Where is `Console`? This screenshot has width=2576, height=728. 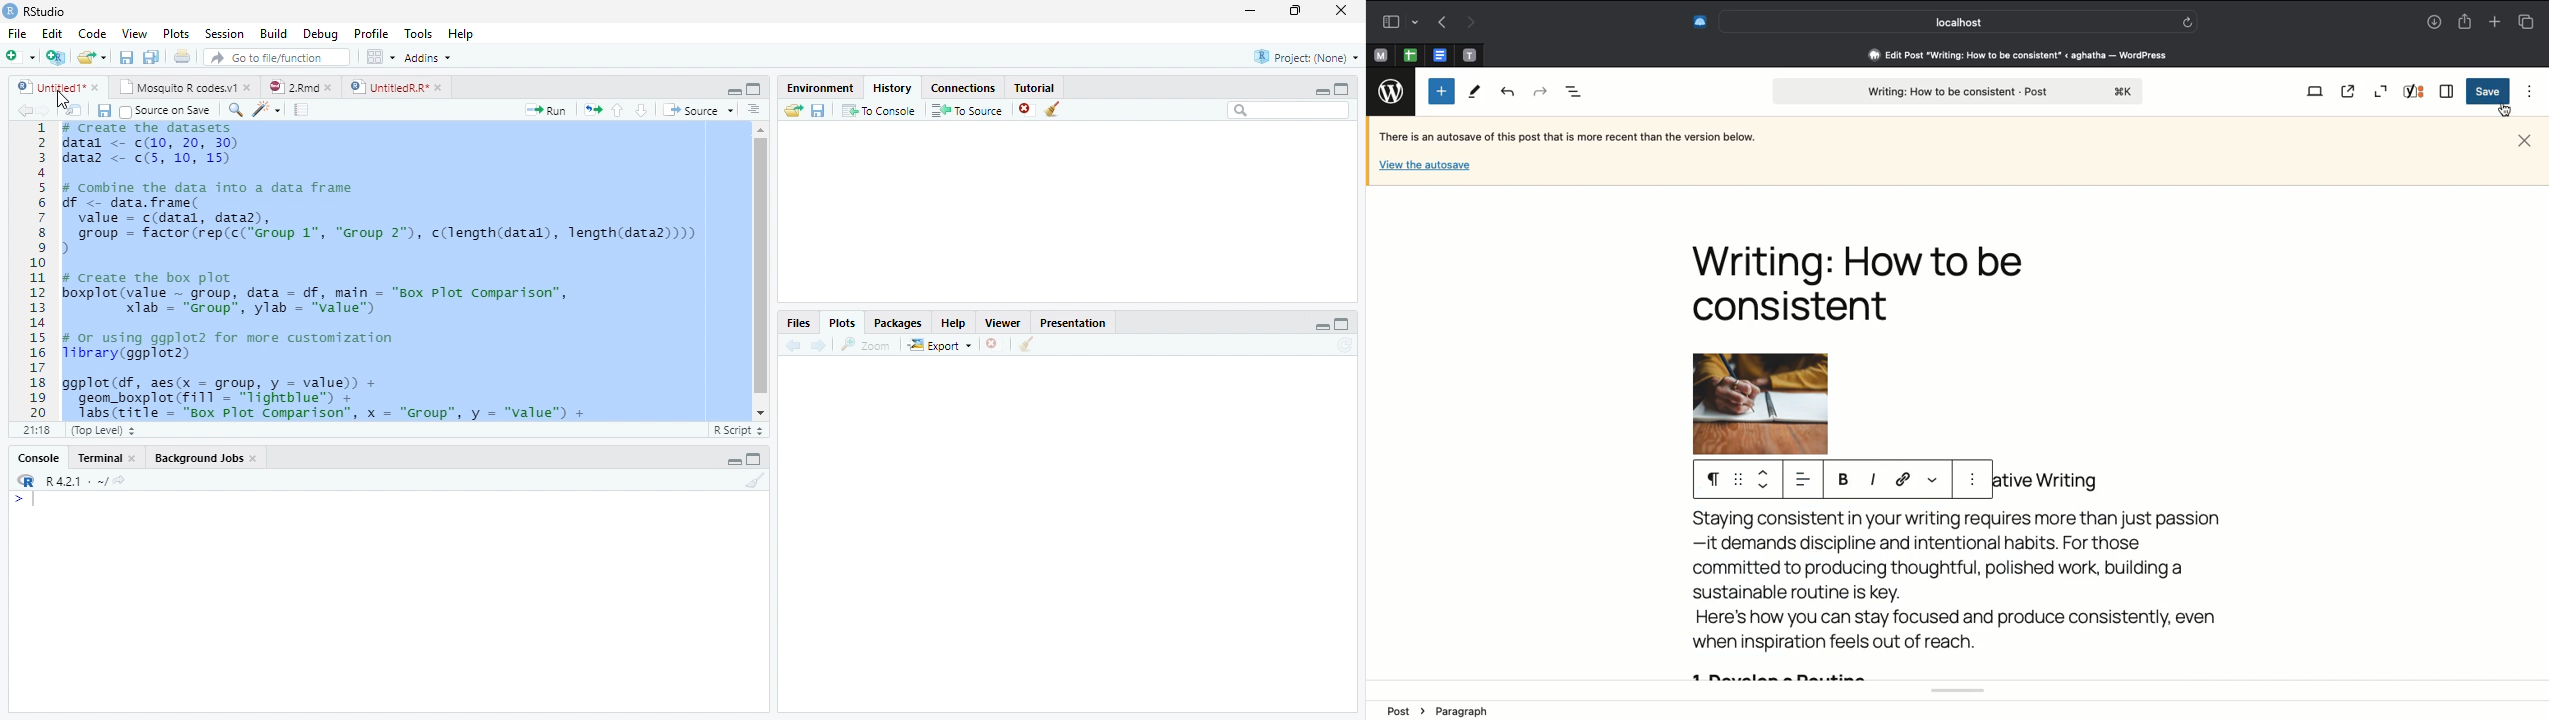
Console is located at coordinates (38, 458).